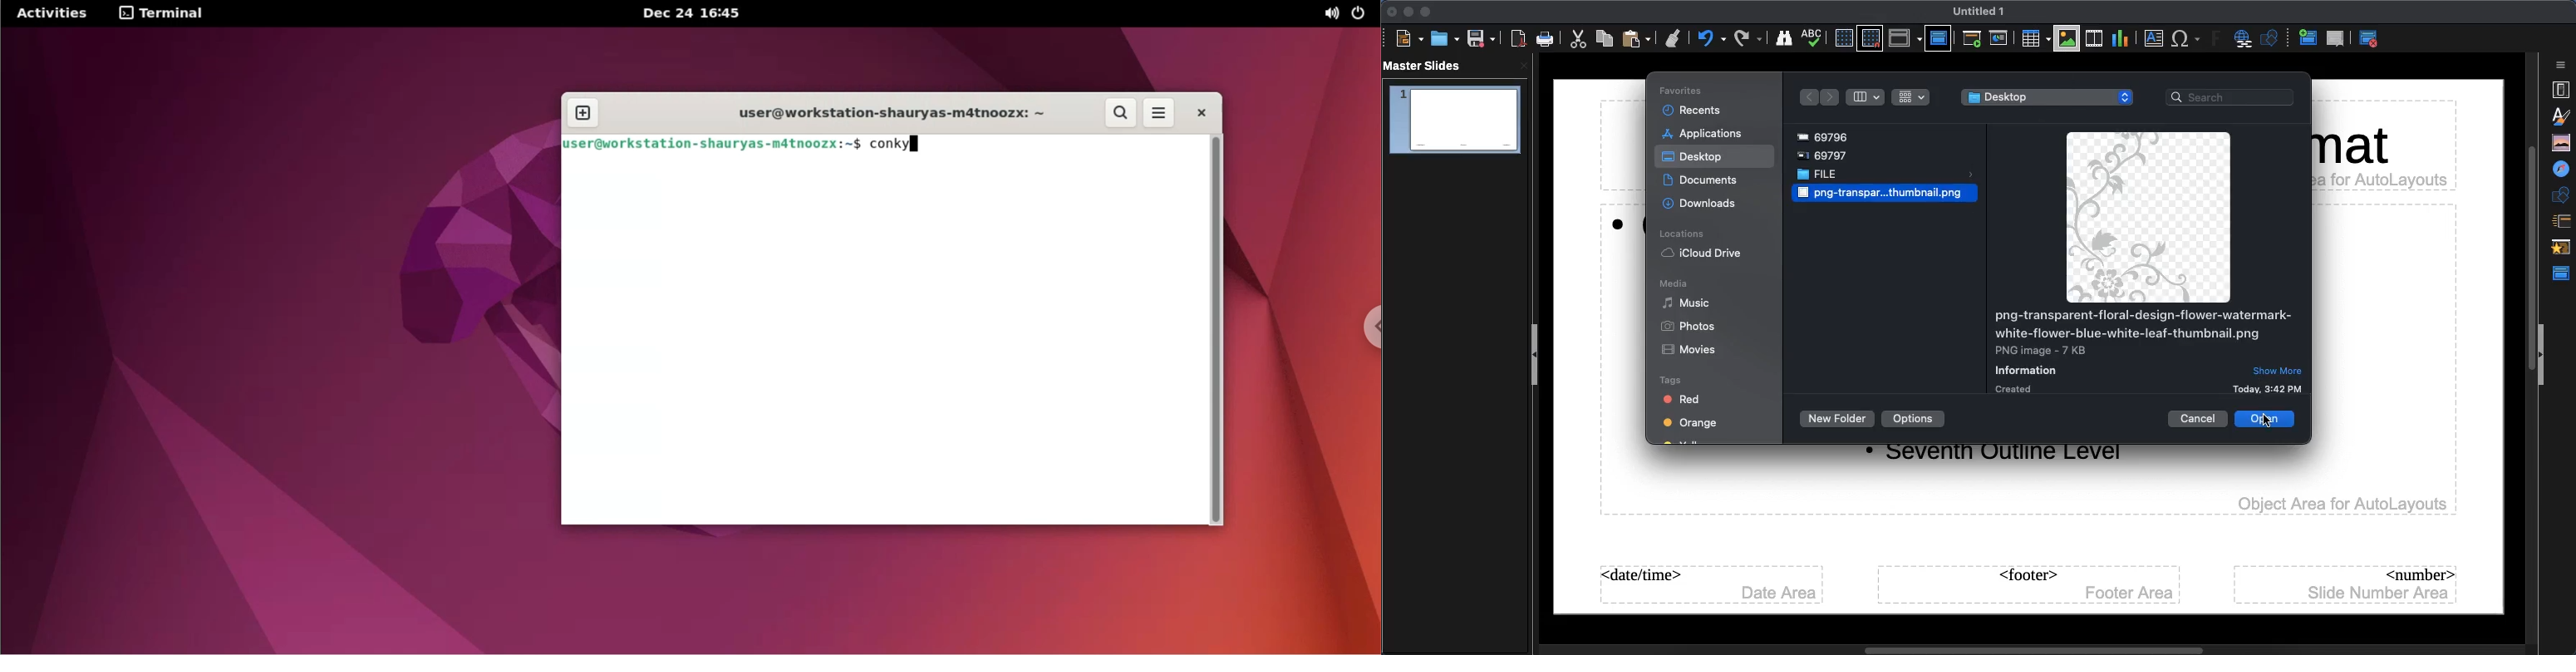 The width and height of the screenshot is (2576, 672). What do you see at coordinates (2151, 39) in the screenshot?
I see `Textbox` at bounding box center [2151, 39].